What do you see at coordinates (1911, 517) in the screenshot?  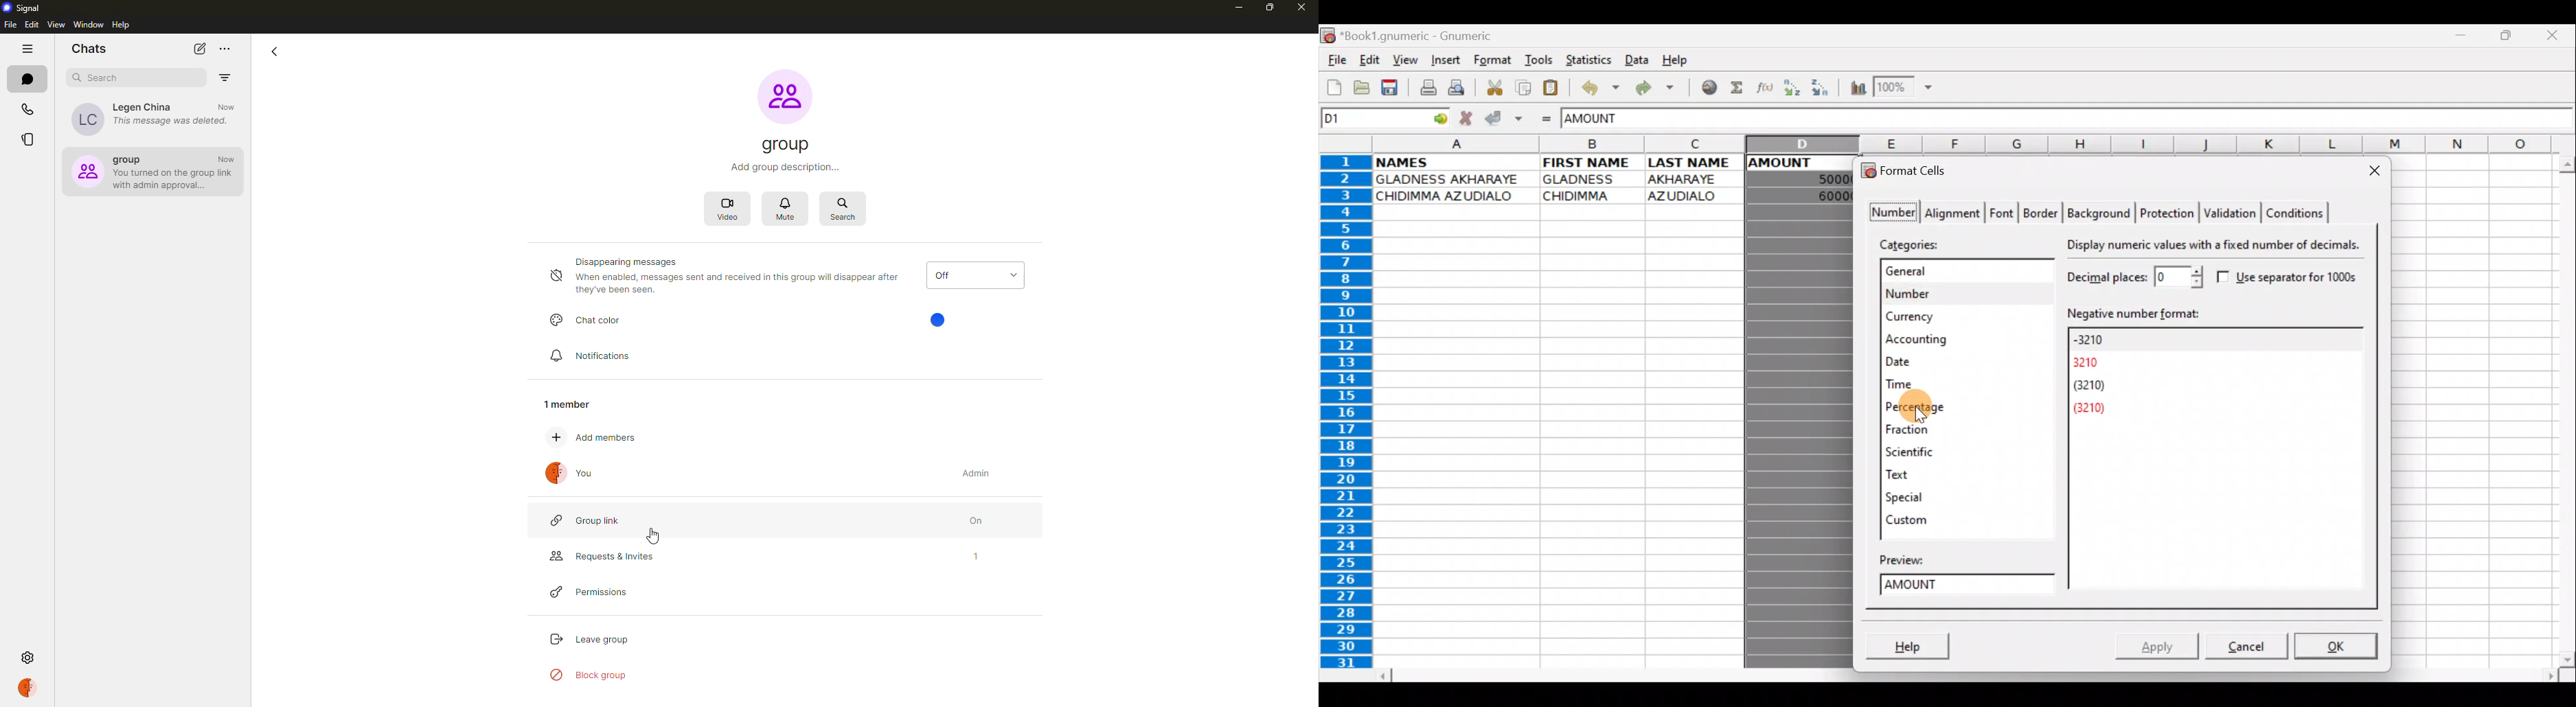 I see `Custom` at bounding box center [1911, 517].